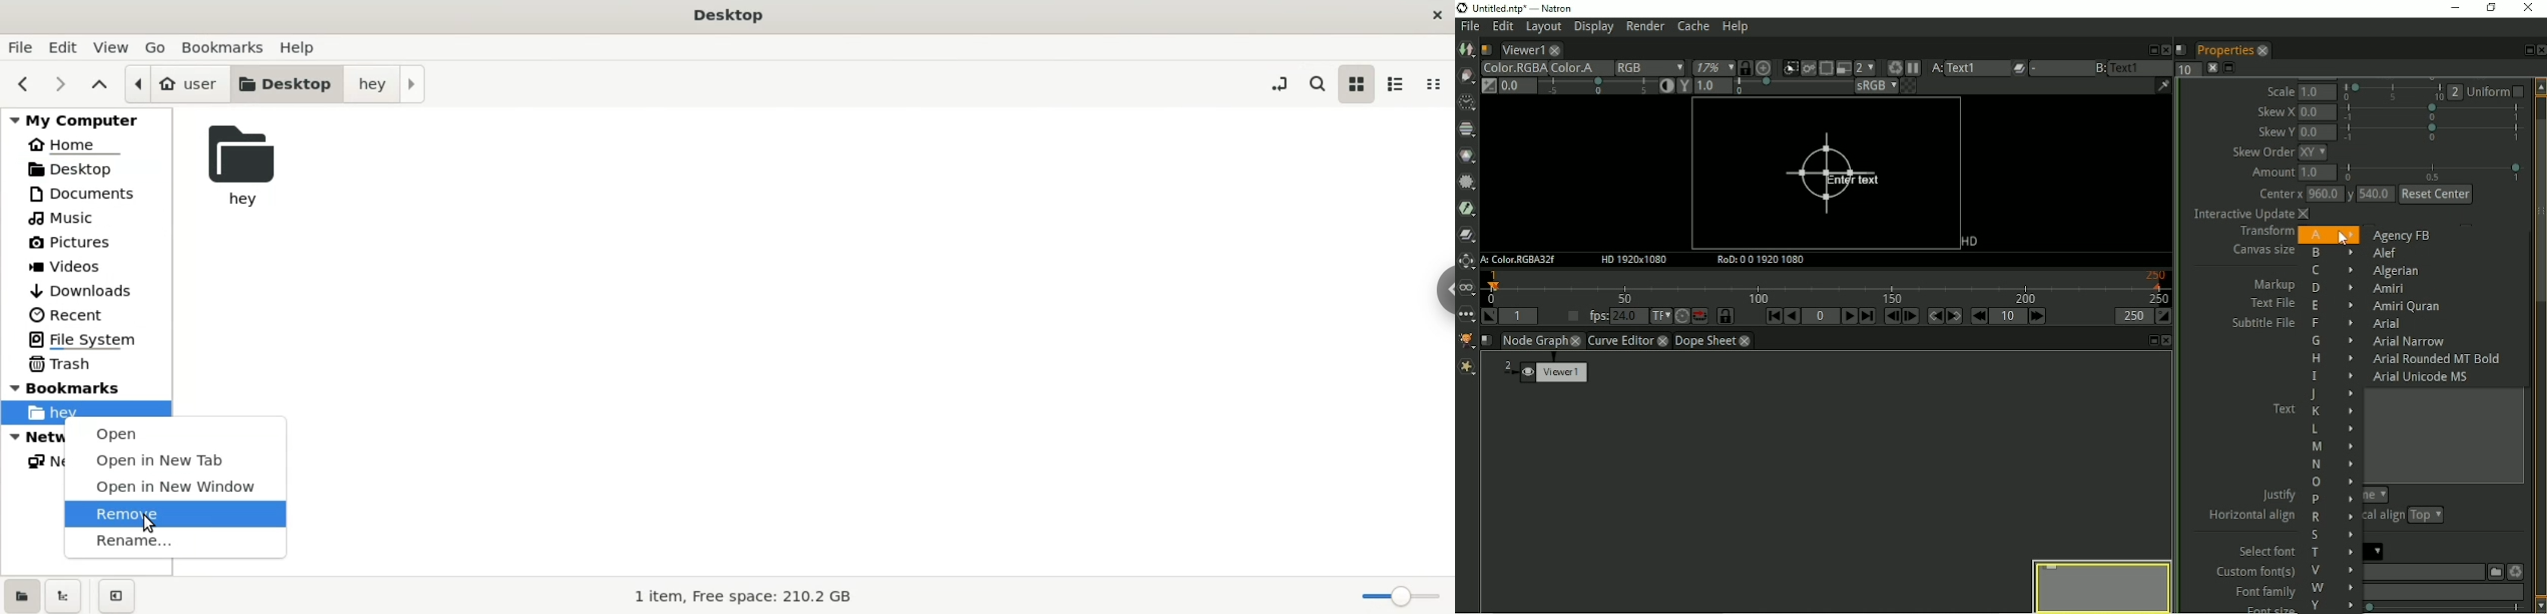 This screenshot has height=616, width=2548. What do you see at coordinates (111, 46) in the screenshot?
I see `view` at bounding box center [111, 46].